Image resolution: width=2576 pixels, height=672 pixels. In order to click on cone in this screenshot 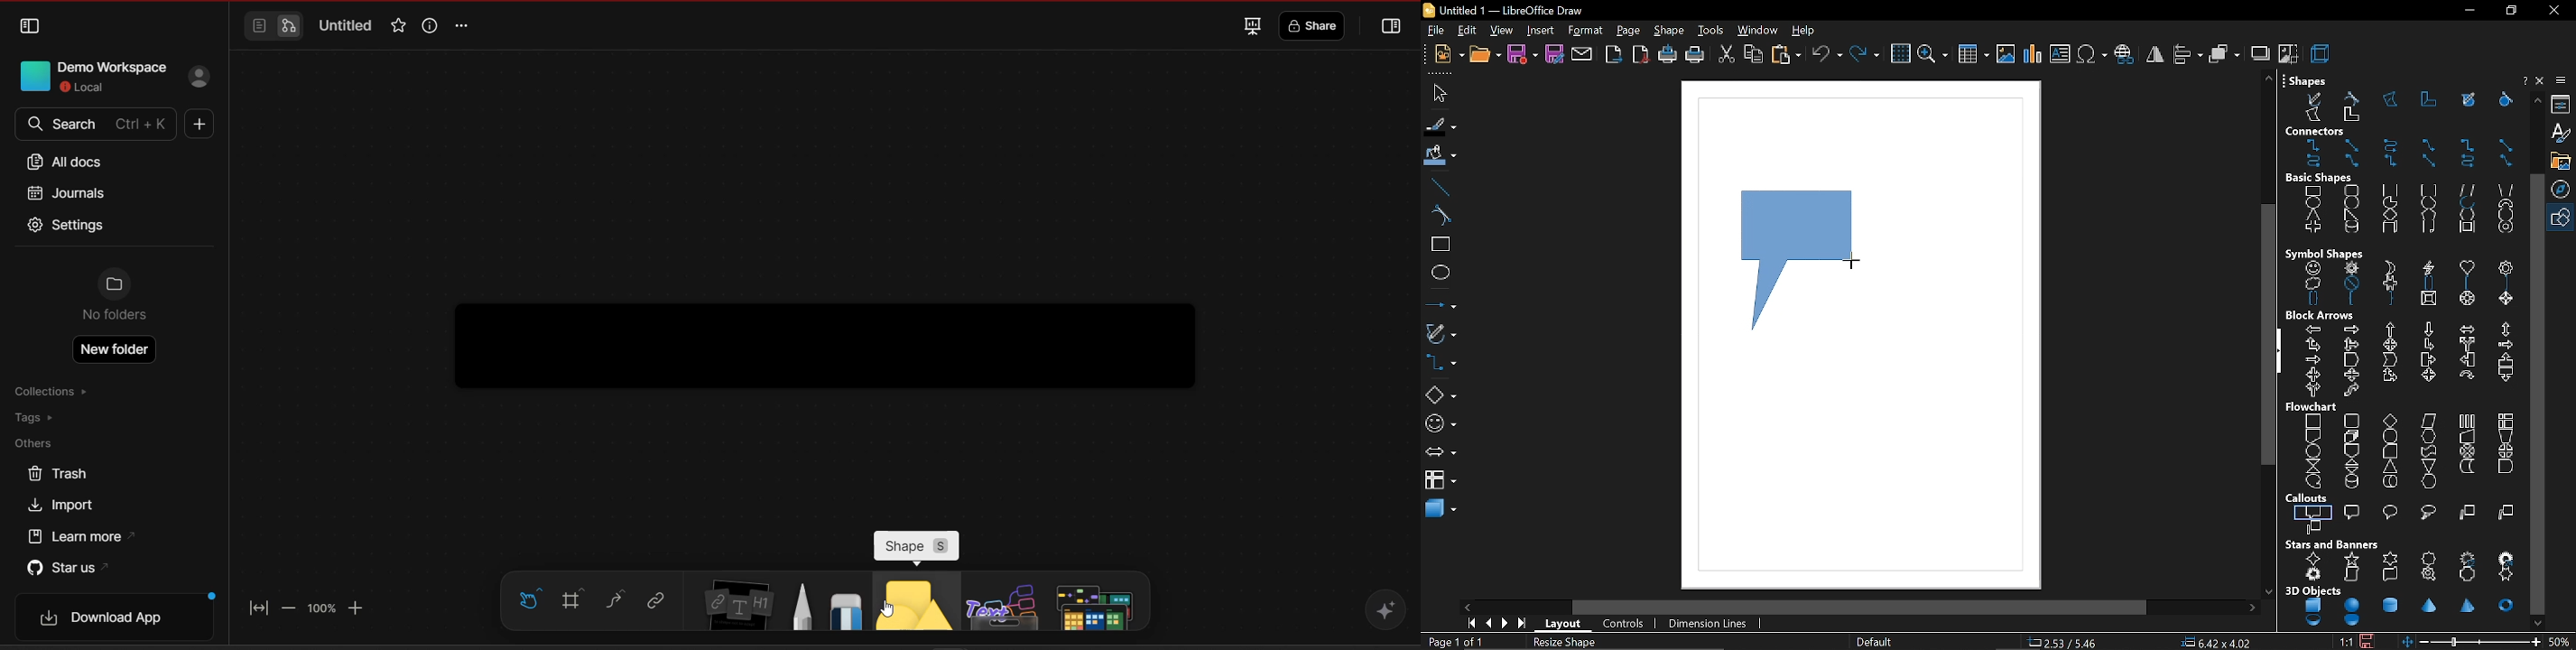, I will do `click(2431, 605)`.